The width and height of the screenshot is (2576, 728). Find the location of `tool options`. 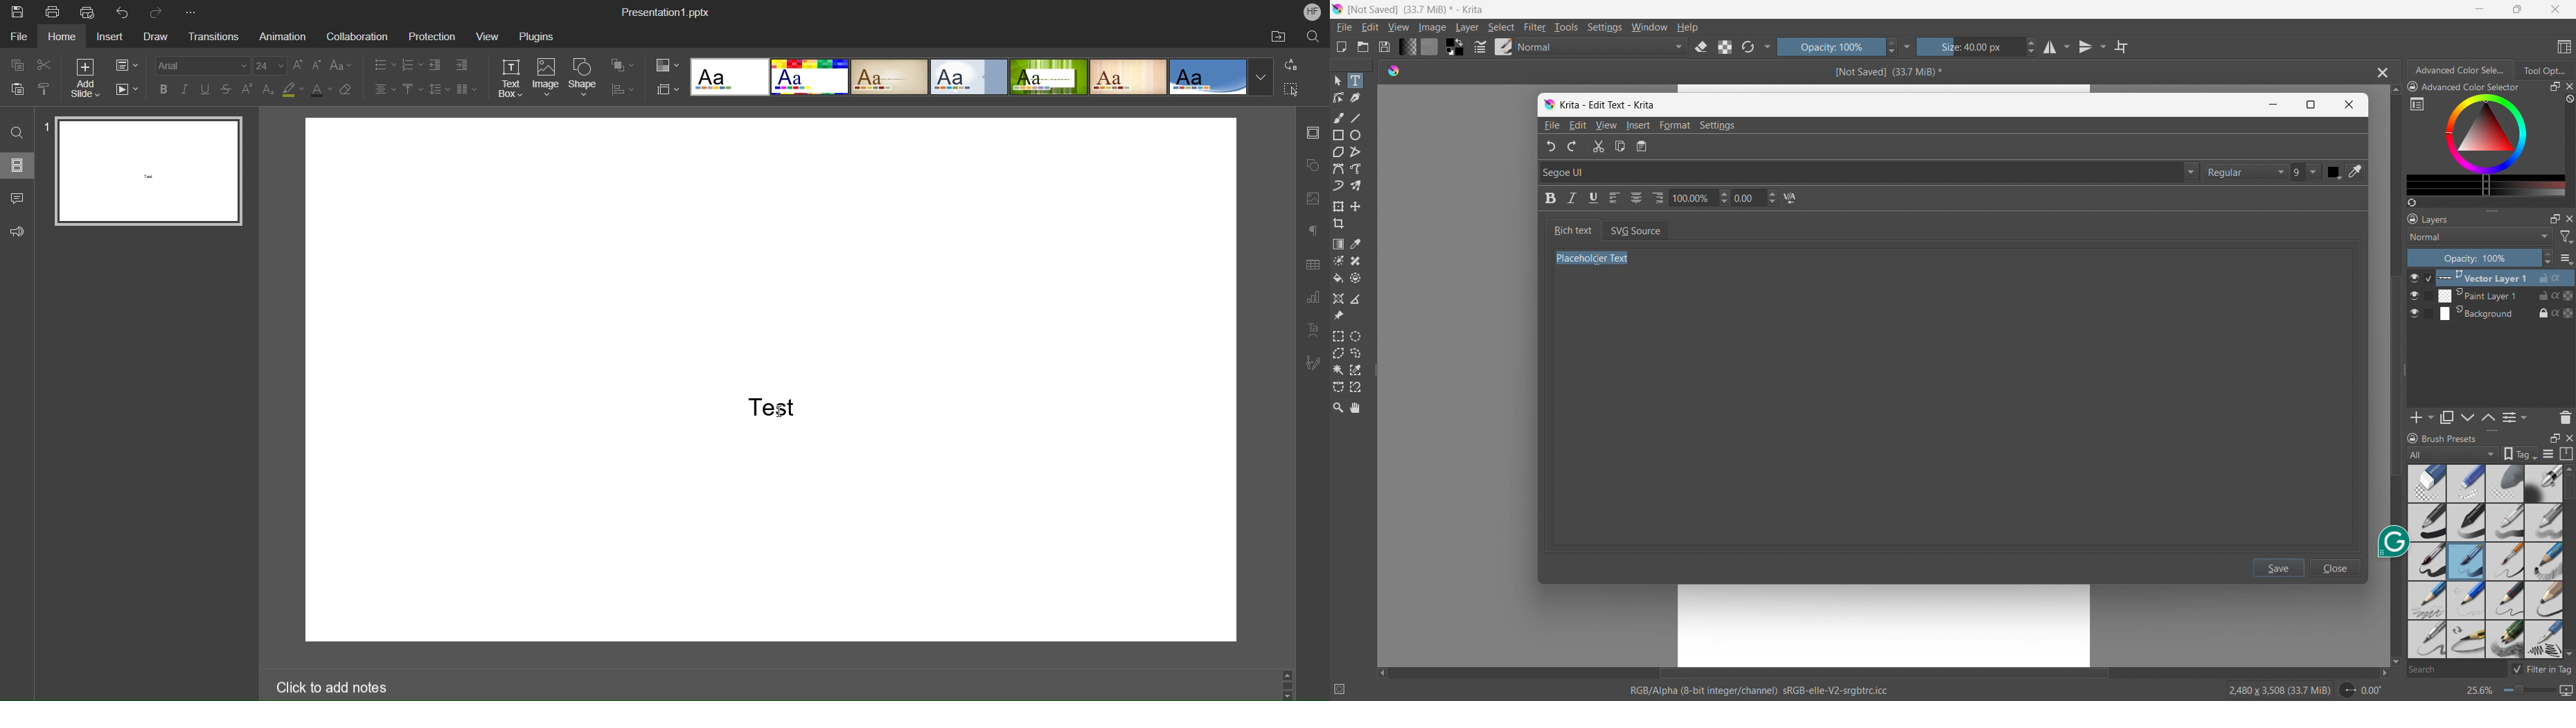

tool options is located at coordinates (2544, 69).